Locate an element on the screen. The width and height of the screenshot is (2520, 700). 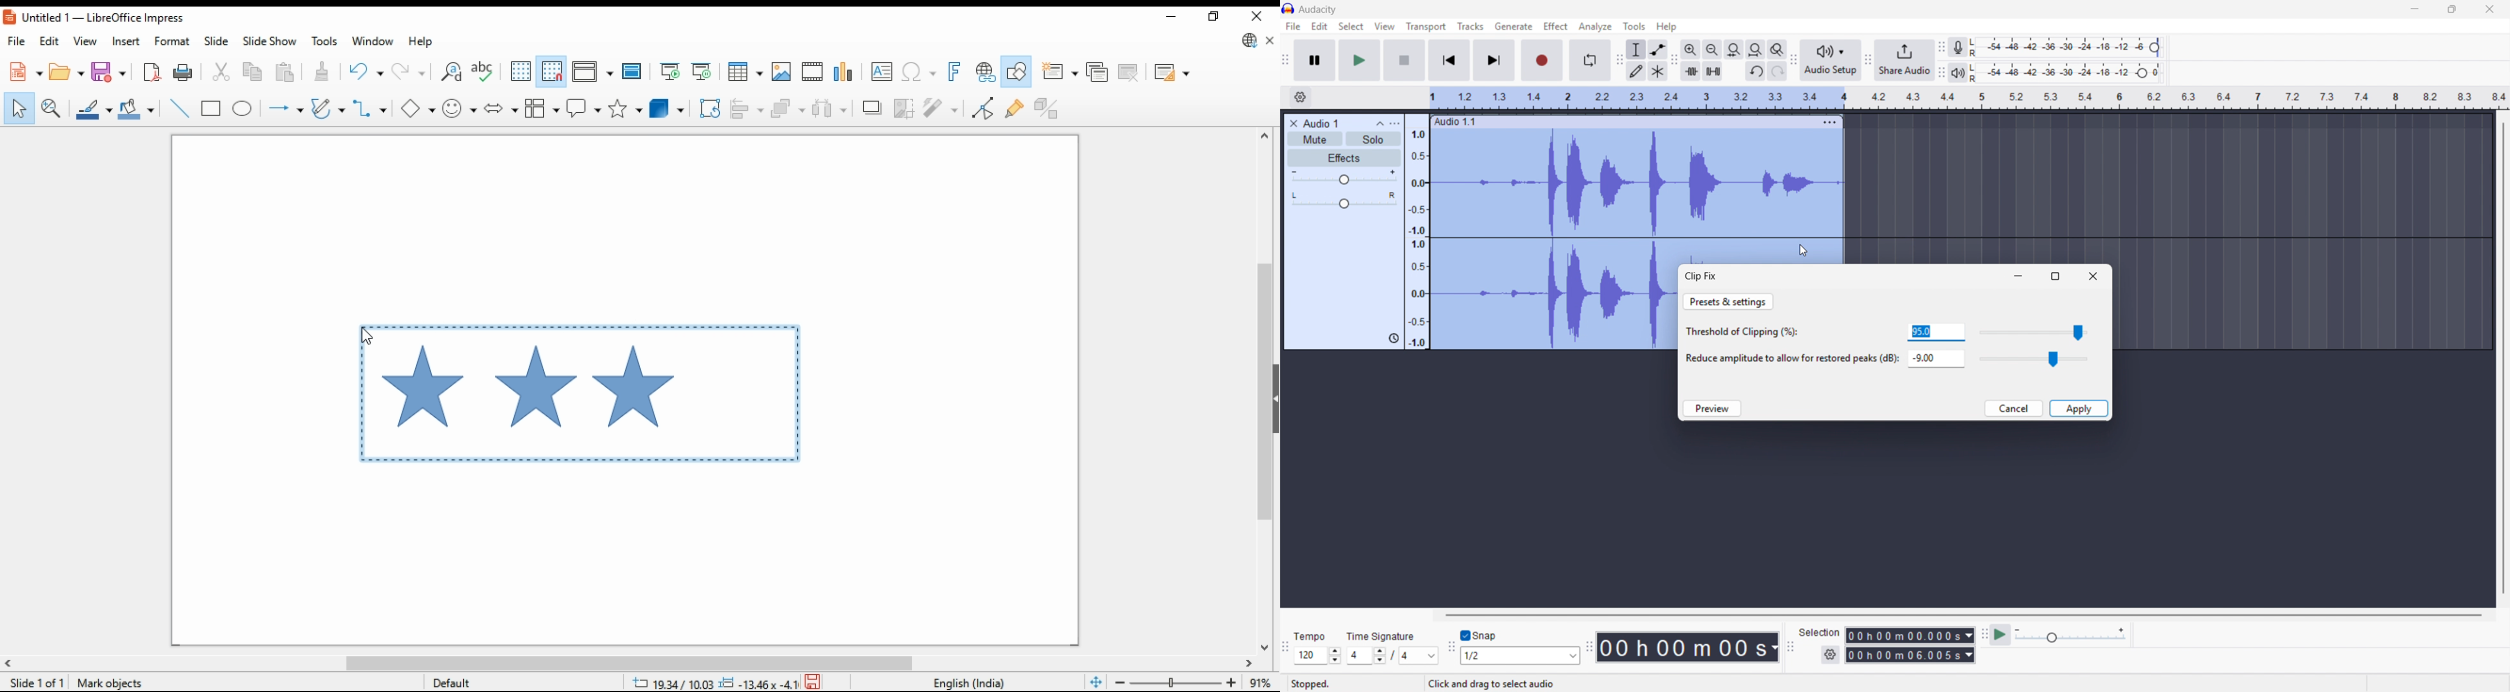
Solo is located at coordinates (1374, 138).